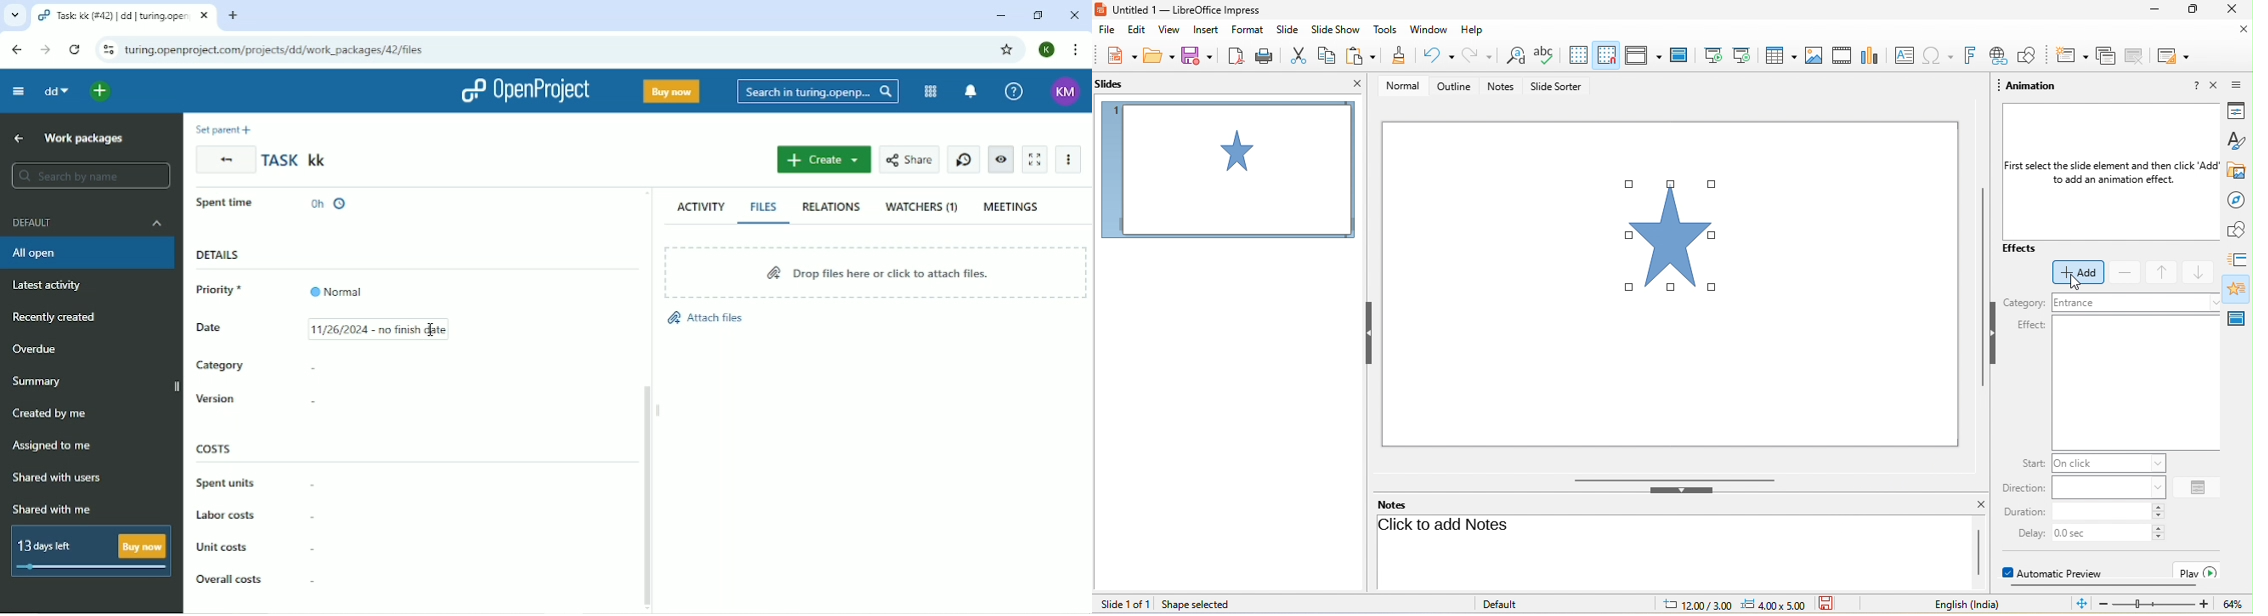 This screenshot has width=2268, height=616. I want to click on close notes, so click(1982, 505).